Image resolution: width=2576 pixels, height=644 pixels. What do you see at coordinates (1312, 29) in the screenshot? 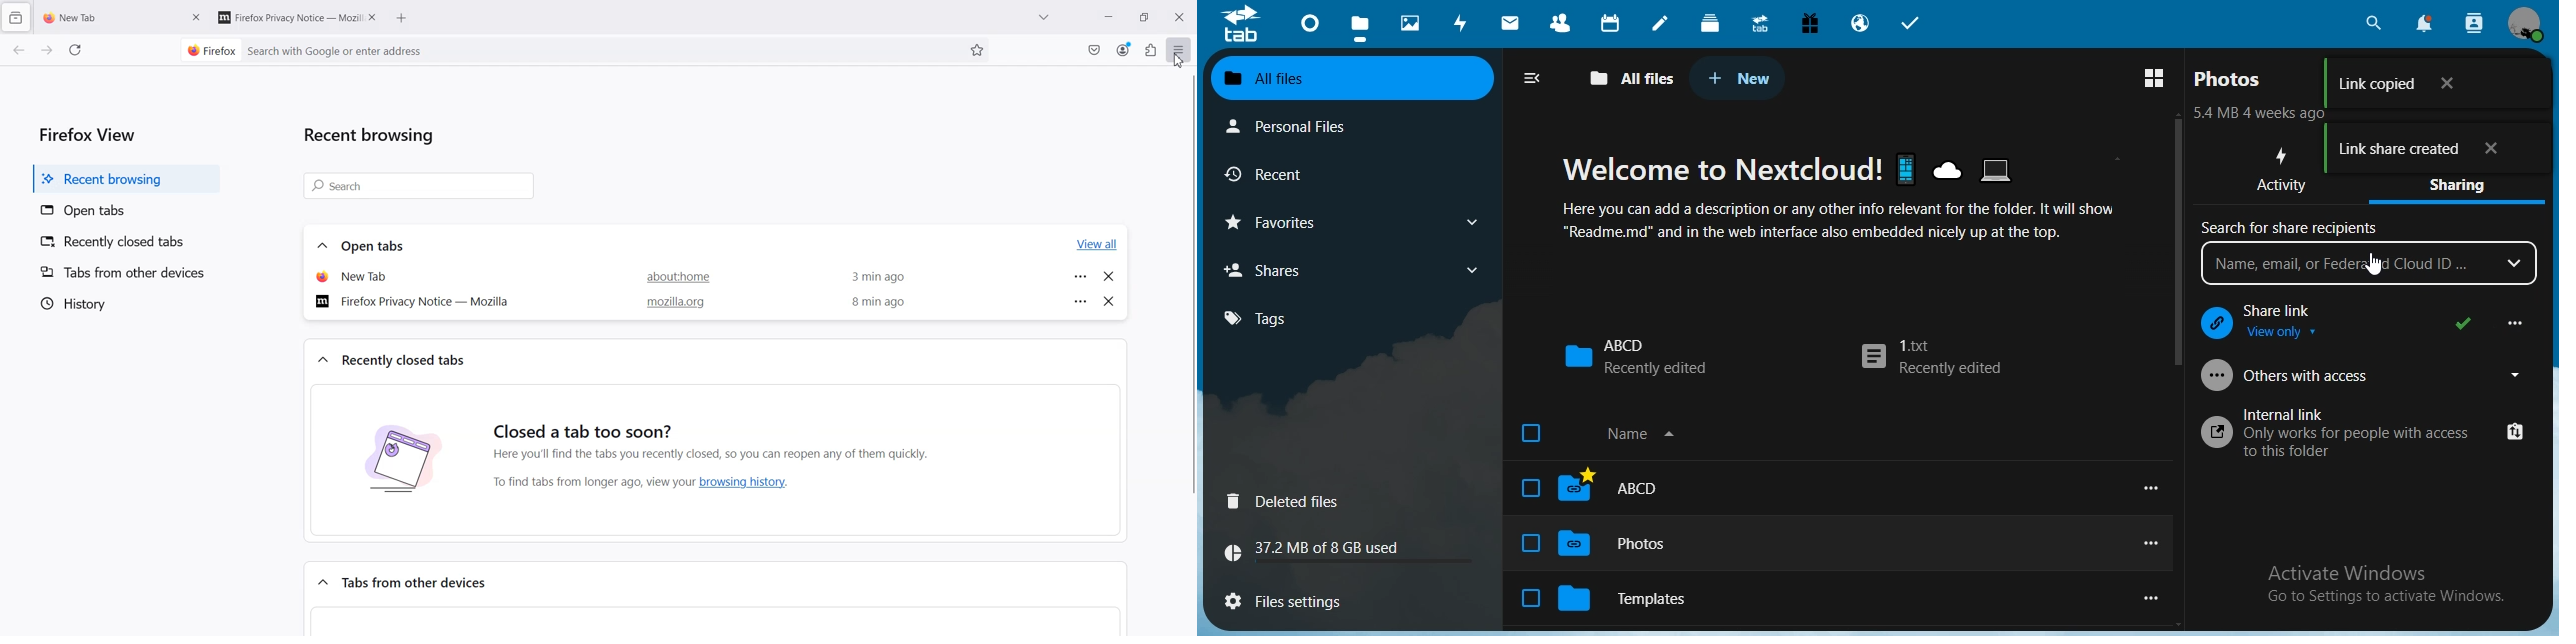
I see `dashboard` at bounding box center [1312, 29].